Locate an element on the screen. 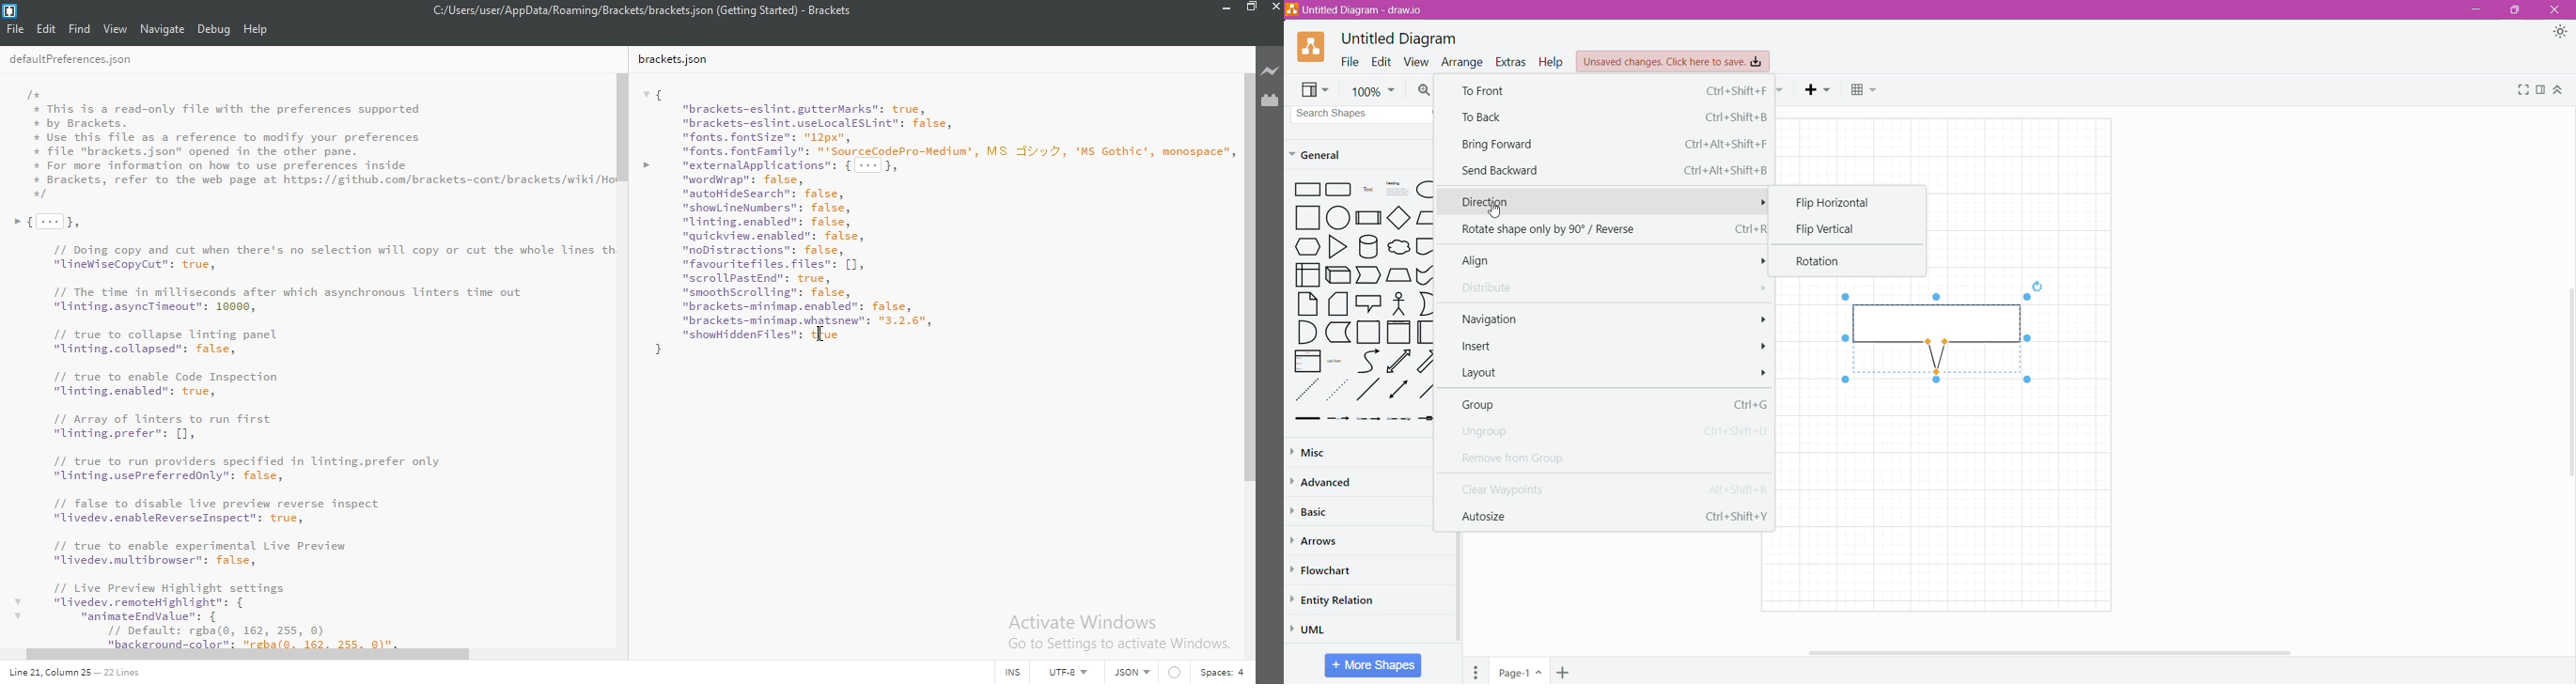  Speech Bubble is located at coordinates (1369, 302).